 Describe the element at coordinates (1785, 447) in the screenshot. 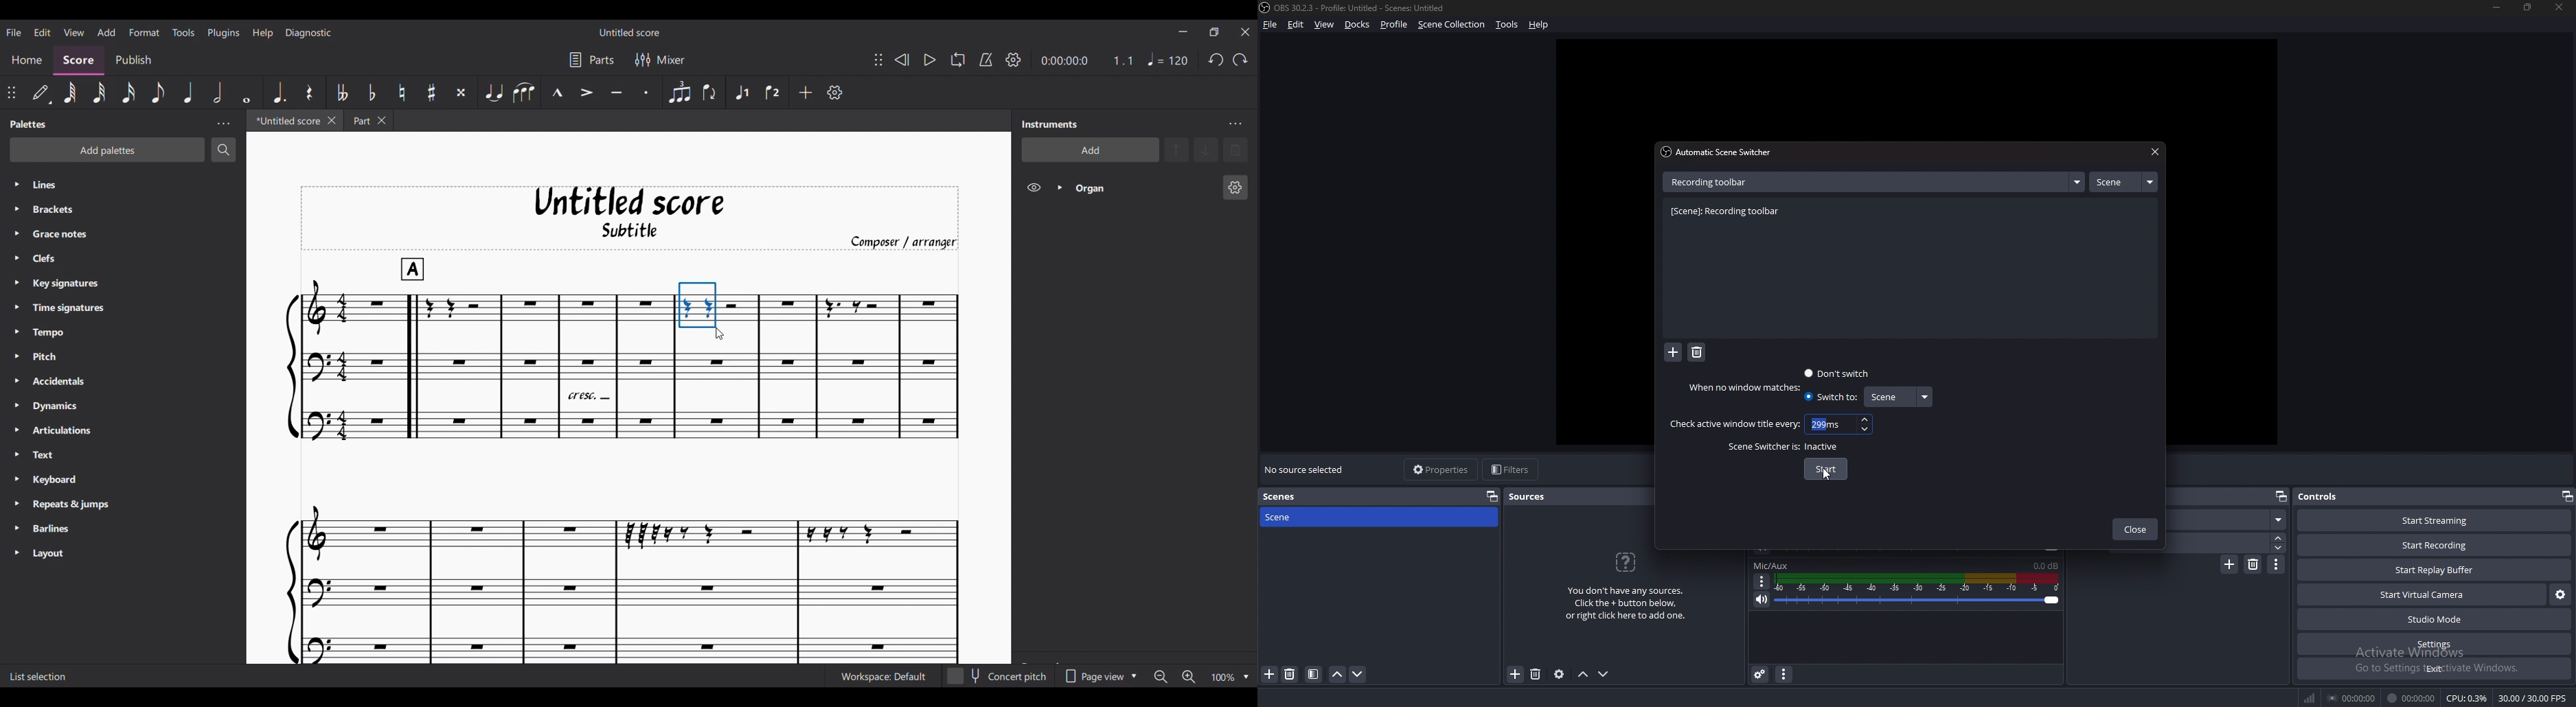

I see `scene swithcer is: inactive` at that location.